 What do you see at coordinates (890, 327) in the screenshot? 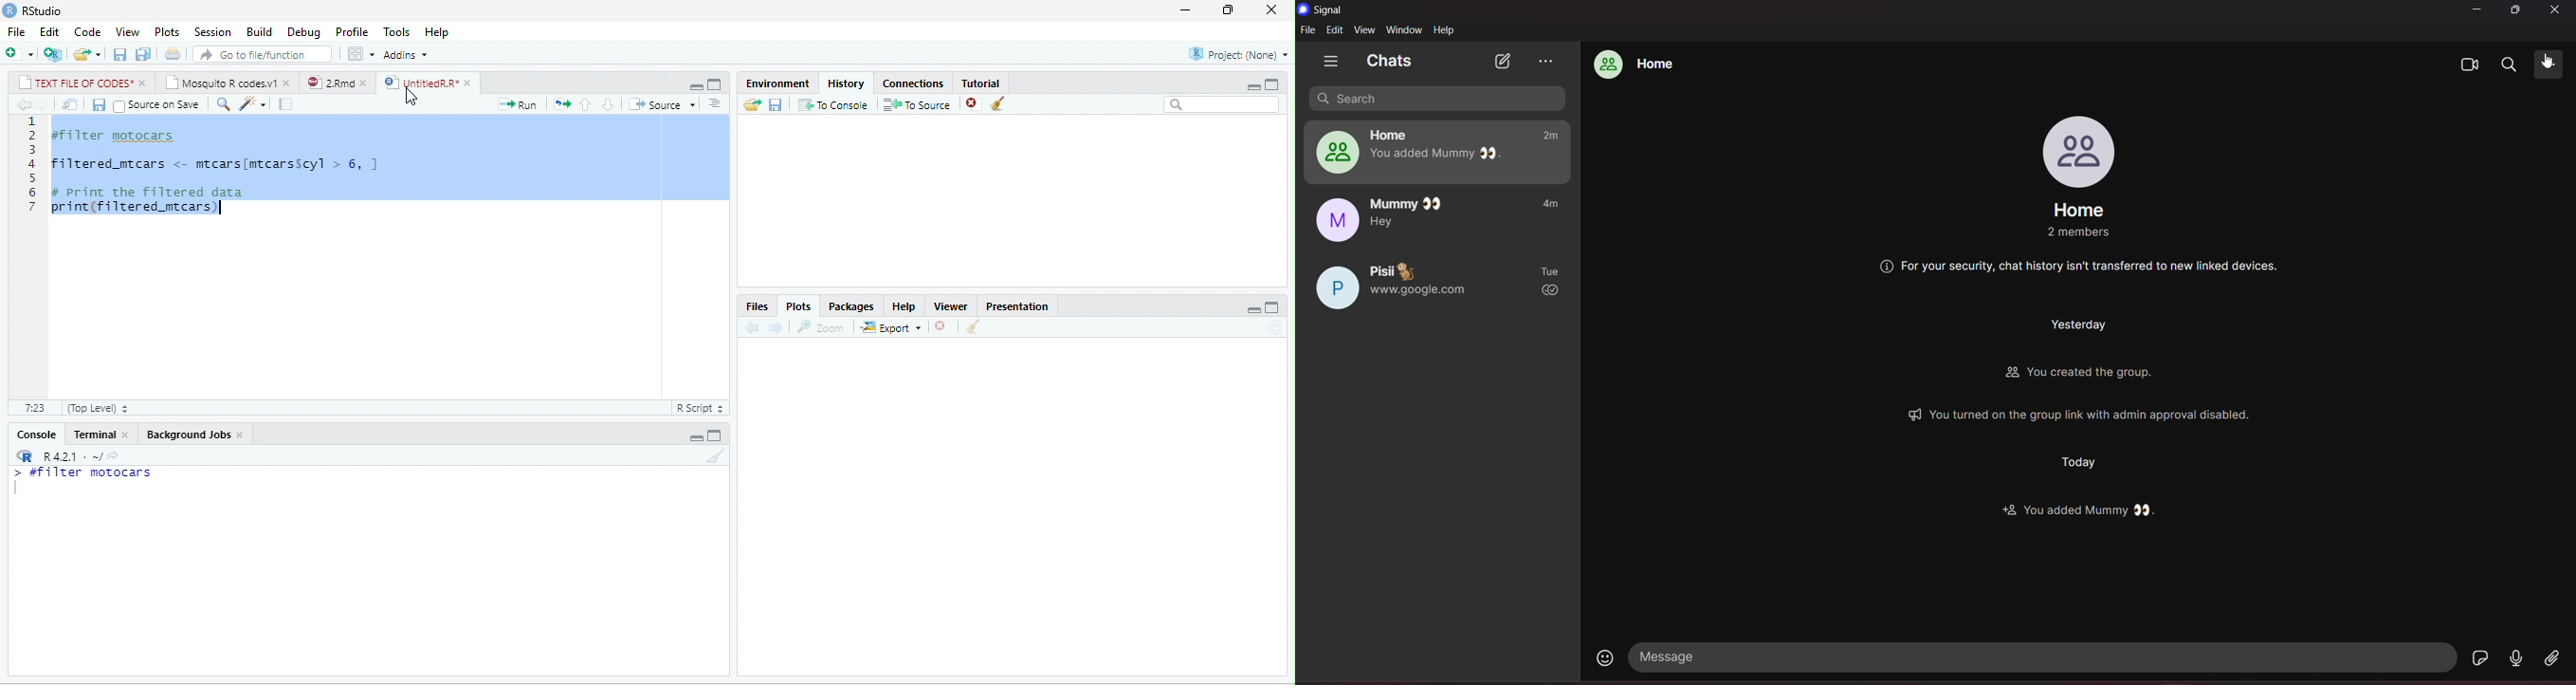
I see `Export` at bounding box center [890, 327].